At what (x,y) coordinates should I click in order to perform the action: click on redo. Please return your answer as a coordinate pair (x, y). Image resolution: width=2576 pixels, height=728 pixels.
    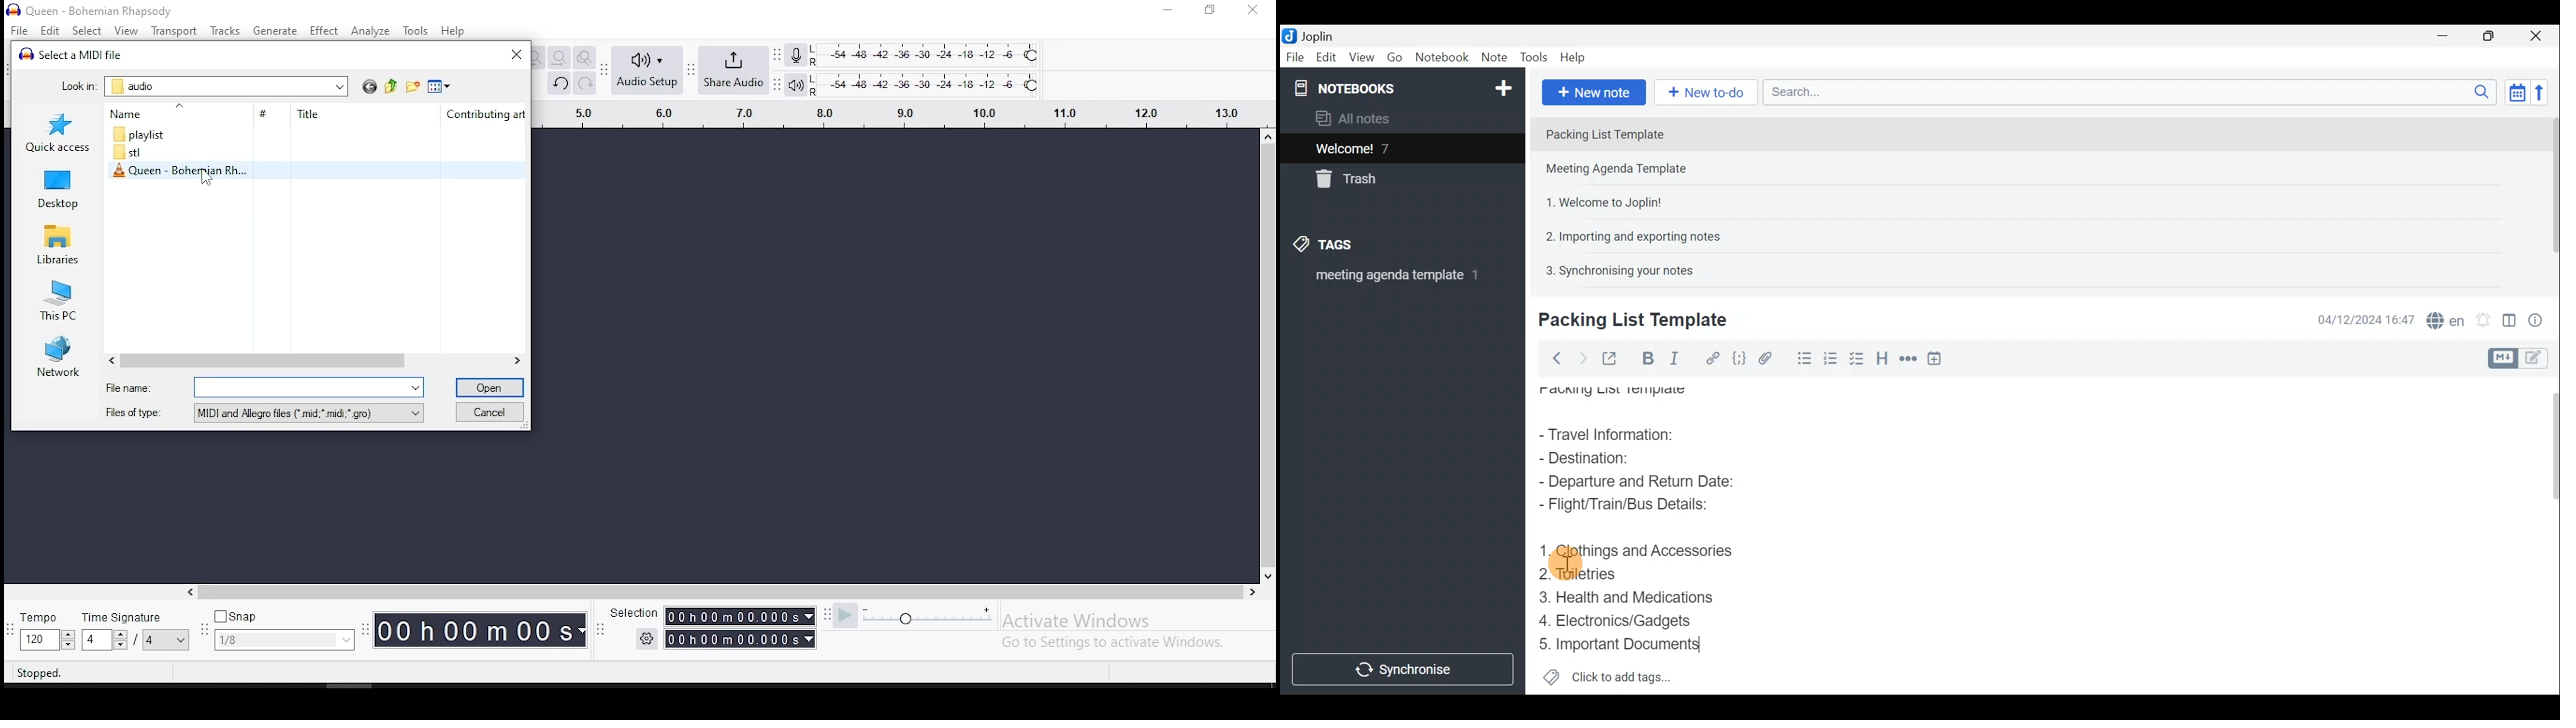
    Looking at the image, I should click on (585, 84).